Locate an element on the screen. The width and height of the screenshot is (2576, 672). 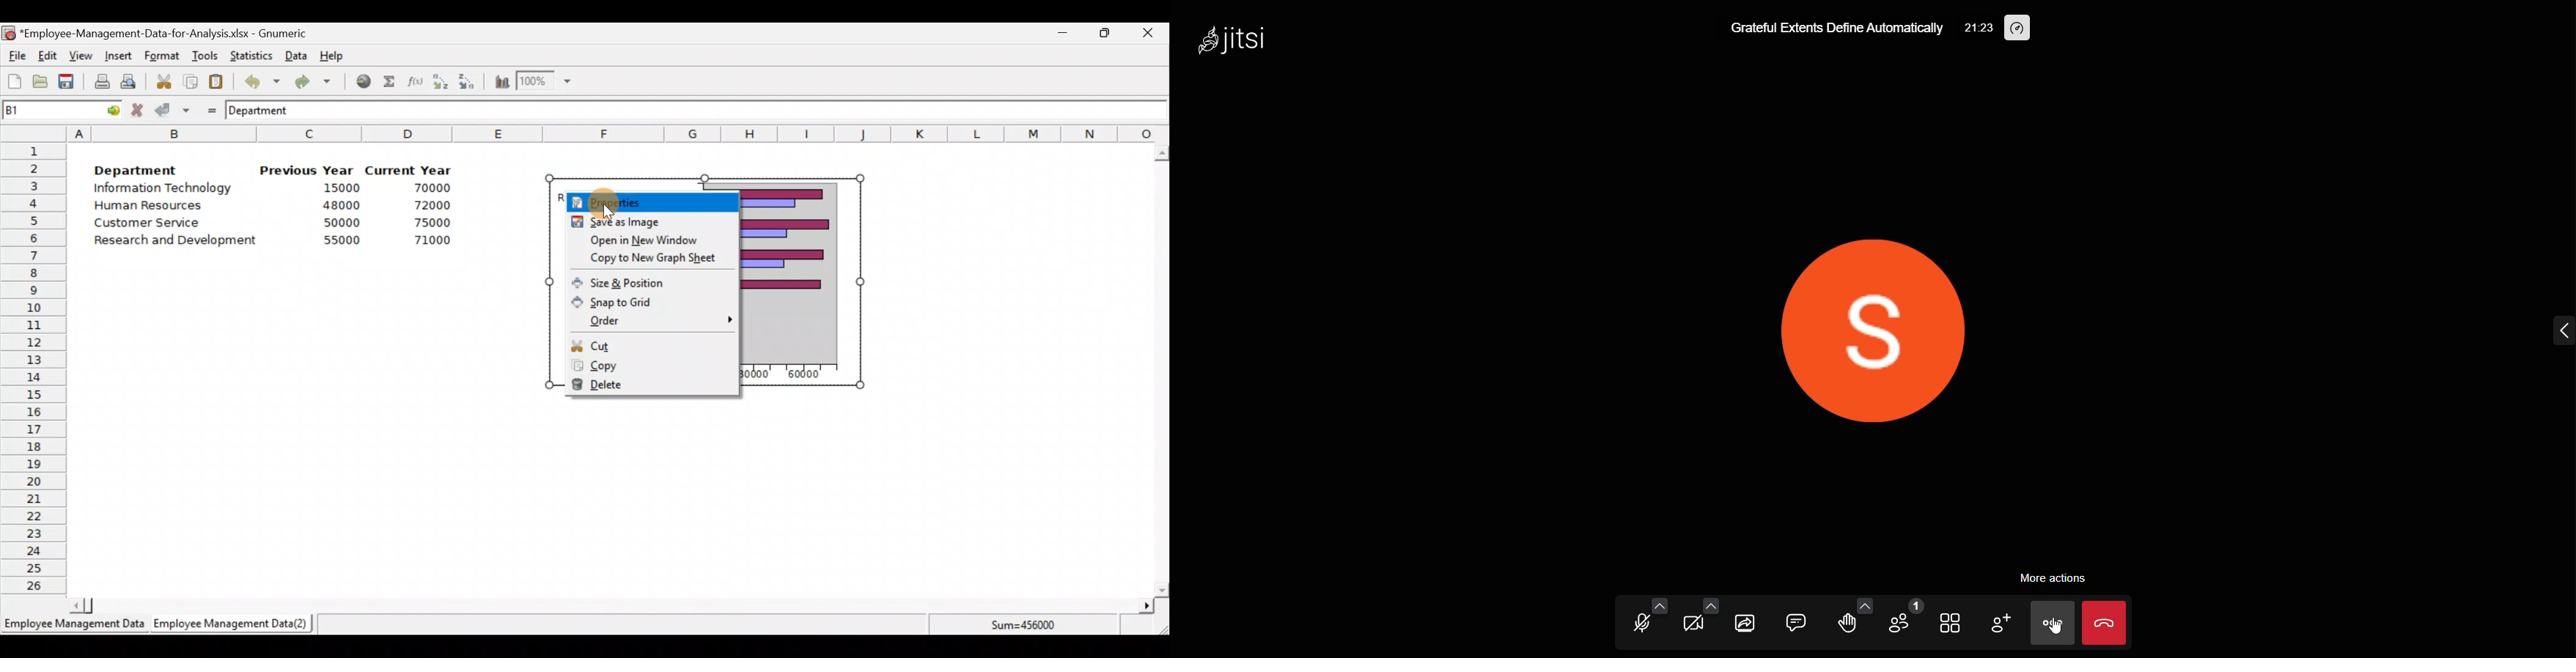
chat is located at coordinates (1797, 621).